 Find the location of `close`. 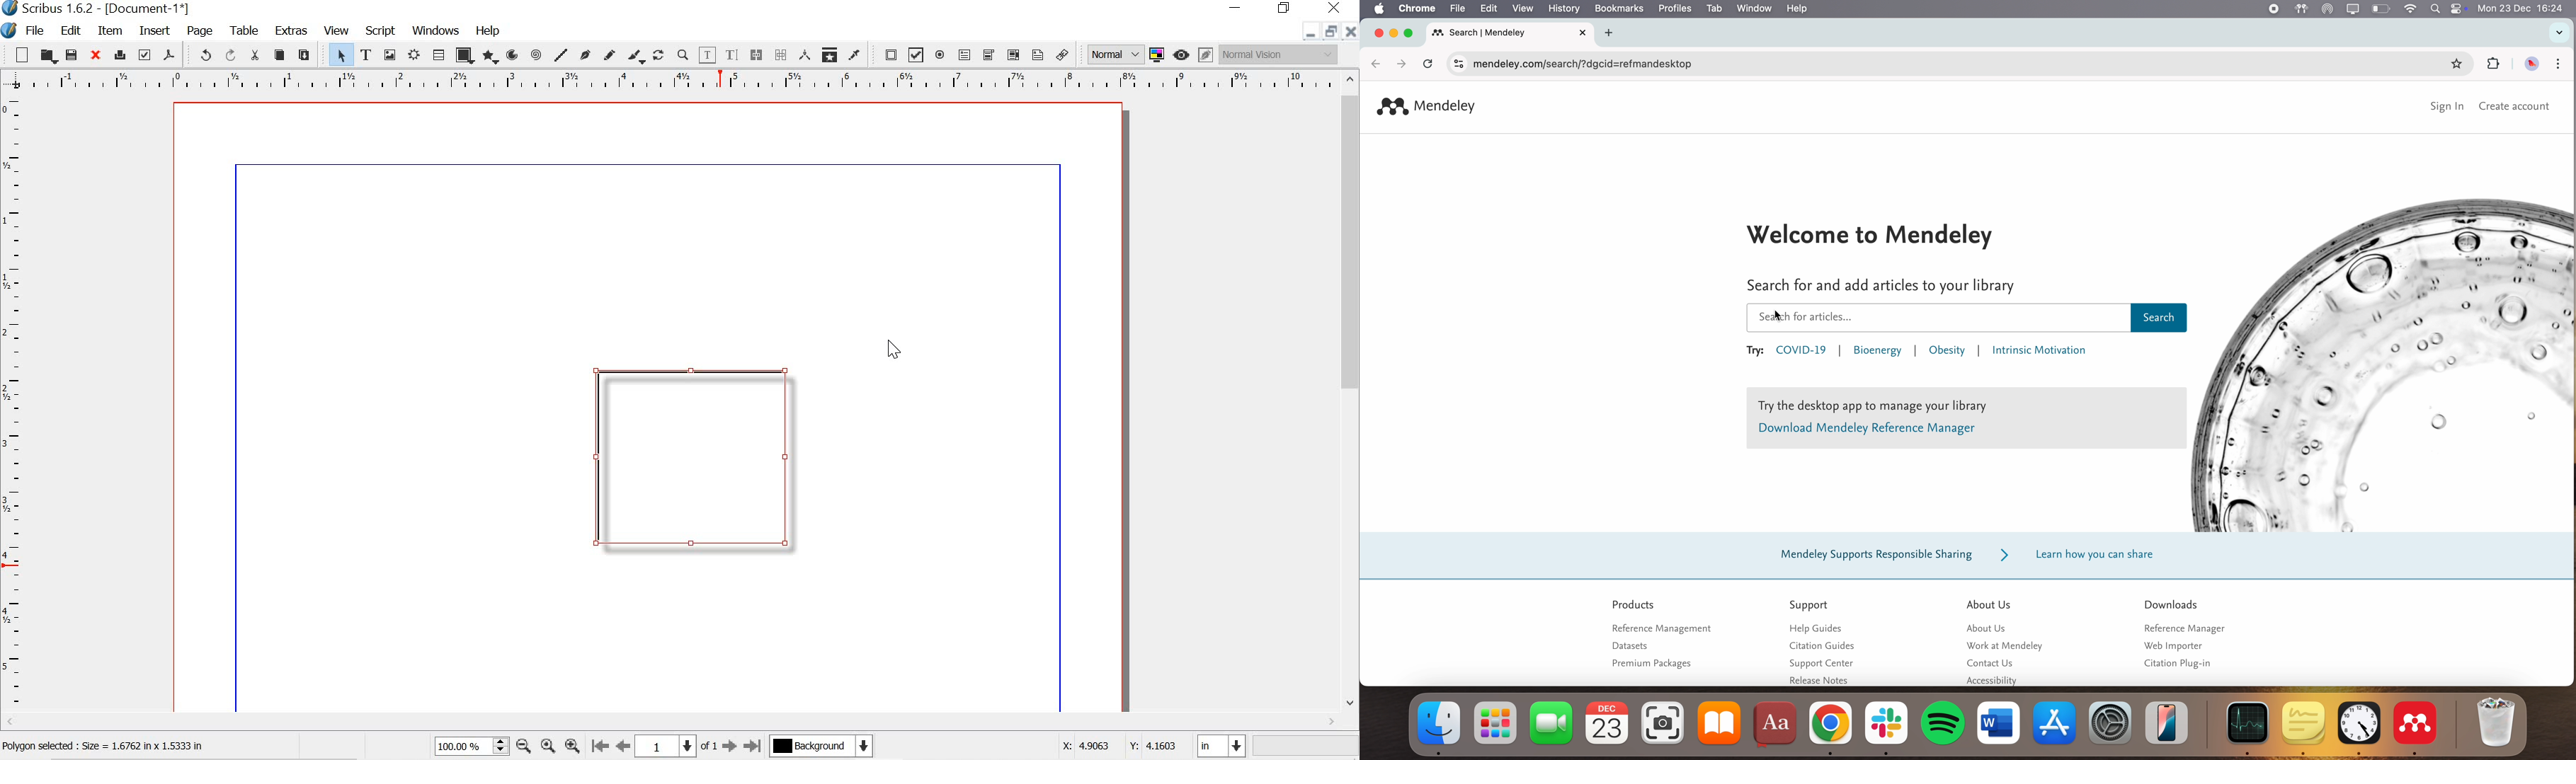

close is located at coordinates (94, 54).